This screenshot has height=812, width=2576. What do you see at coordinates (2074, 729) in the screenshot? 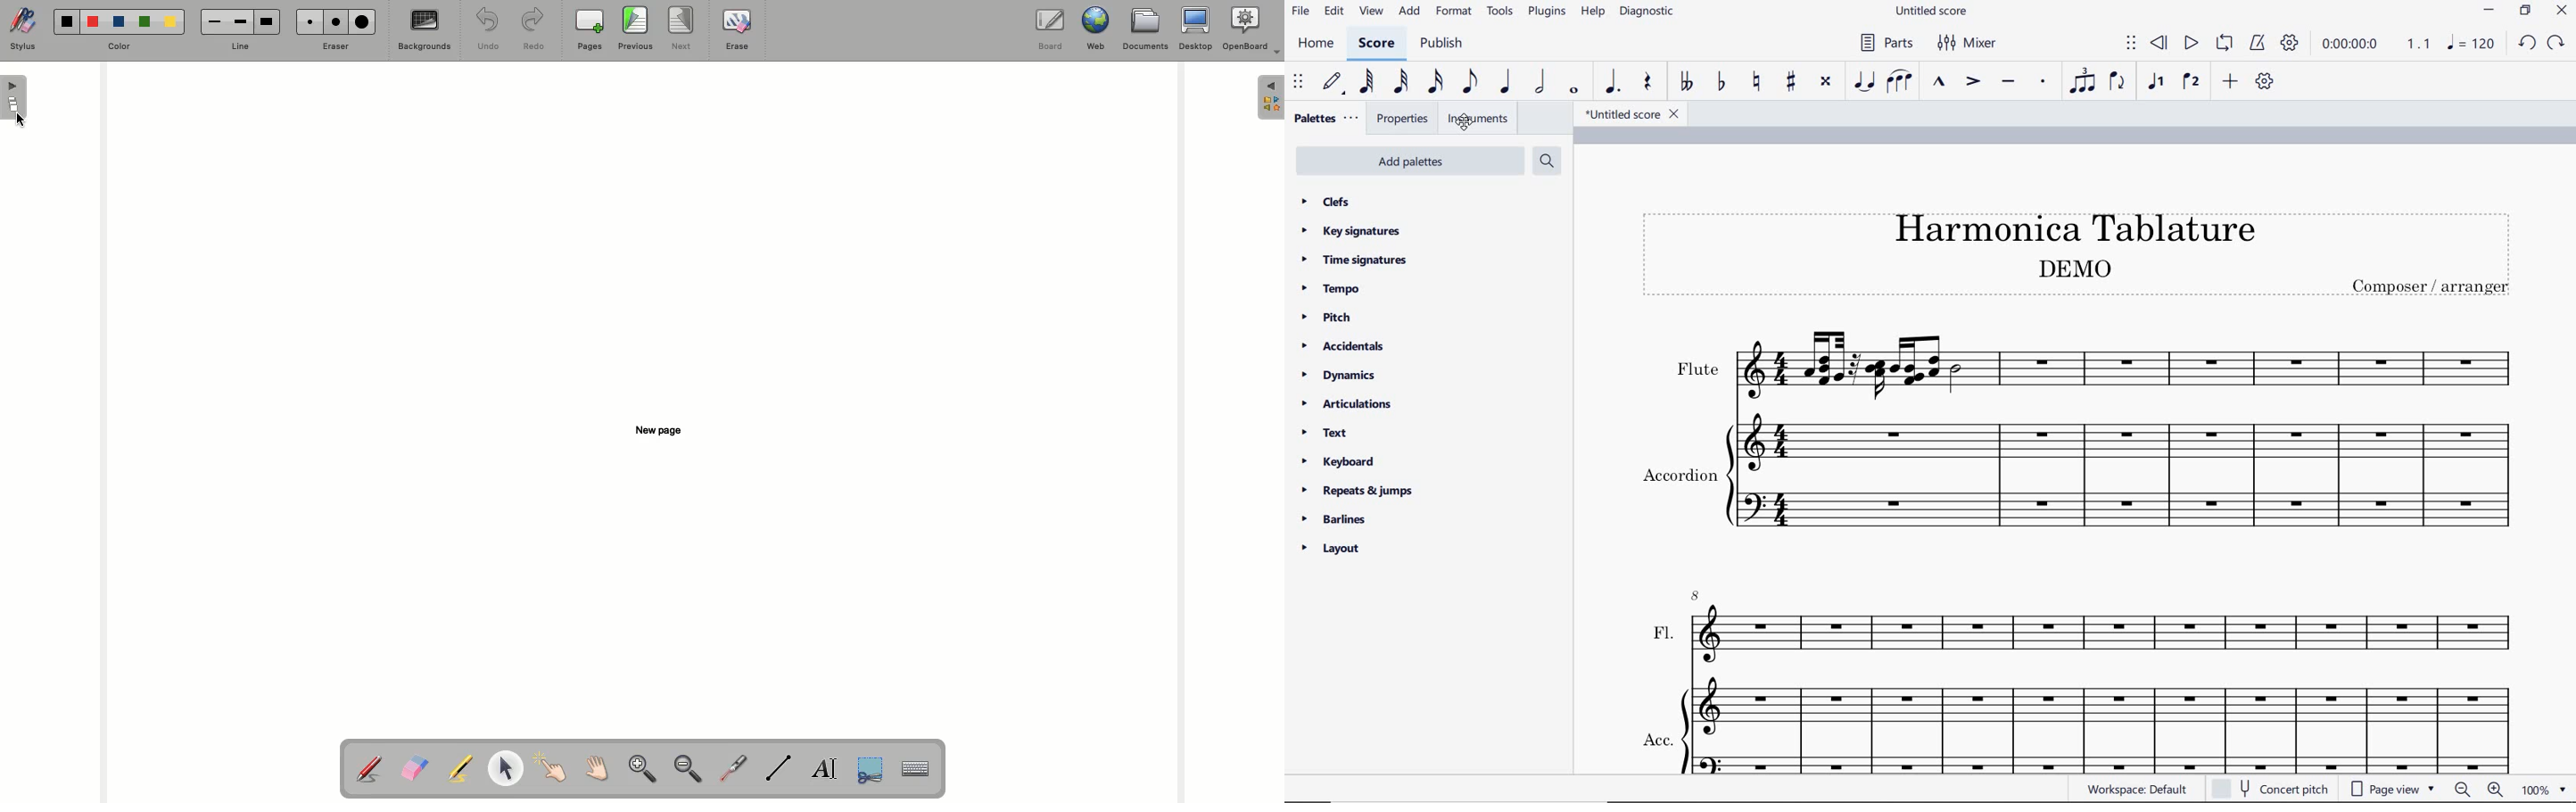
I see `ACC.` at bounding box center [2074, 729].